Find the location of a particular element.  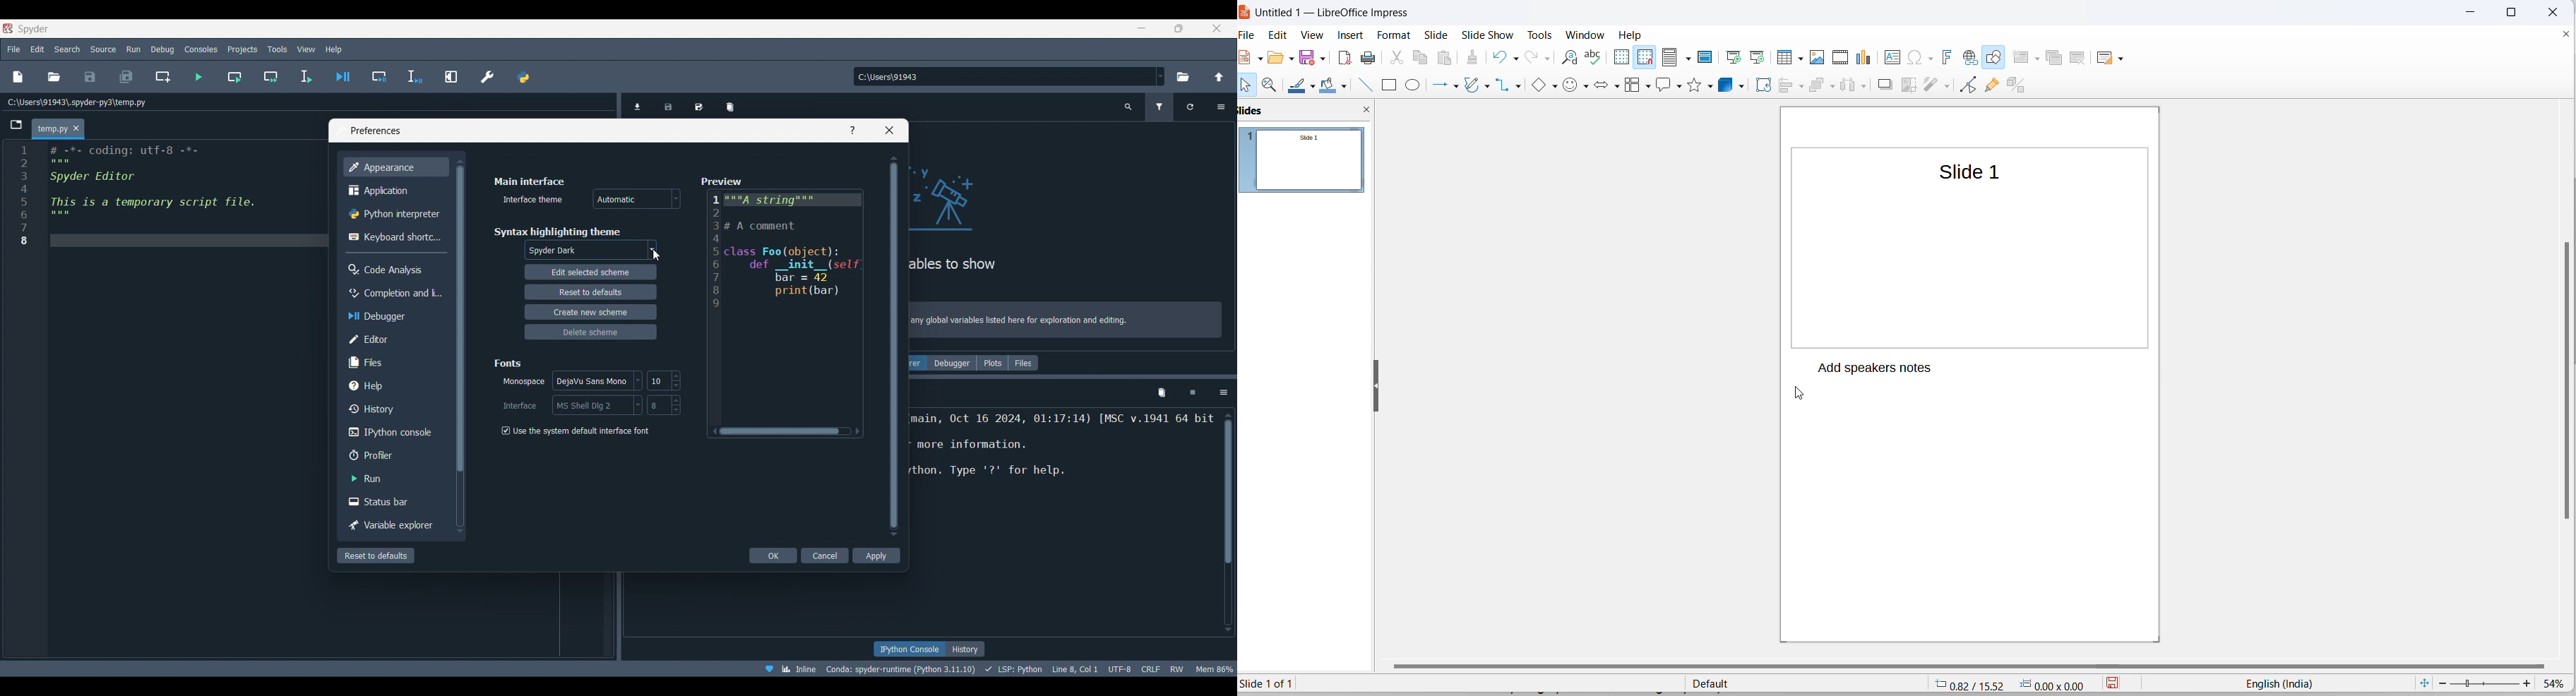

text language is located at coordinates (2279, 683).